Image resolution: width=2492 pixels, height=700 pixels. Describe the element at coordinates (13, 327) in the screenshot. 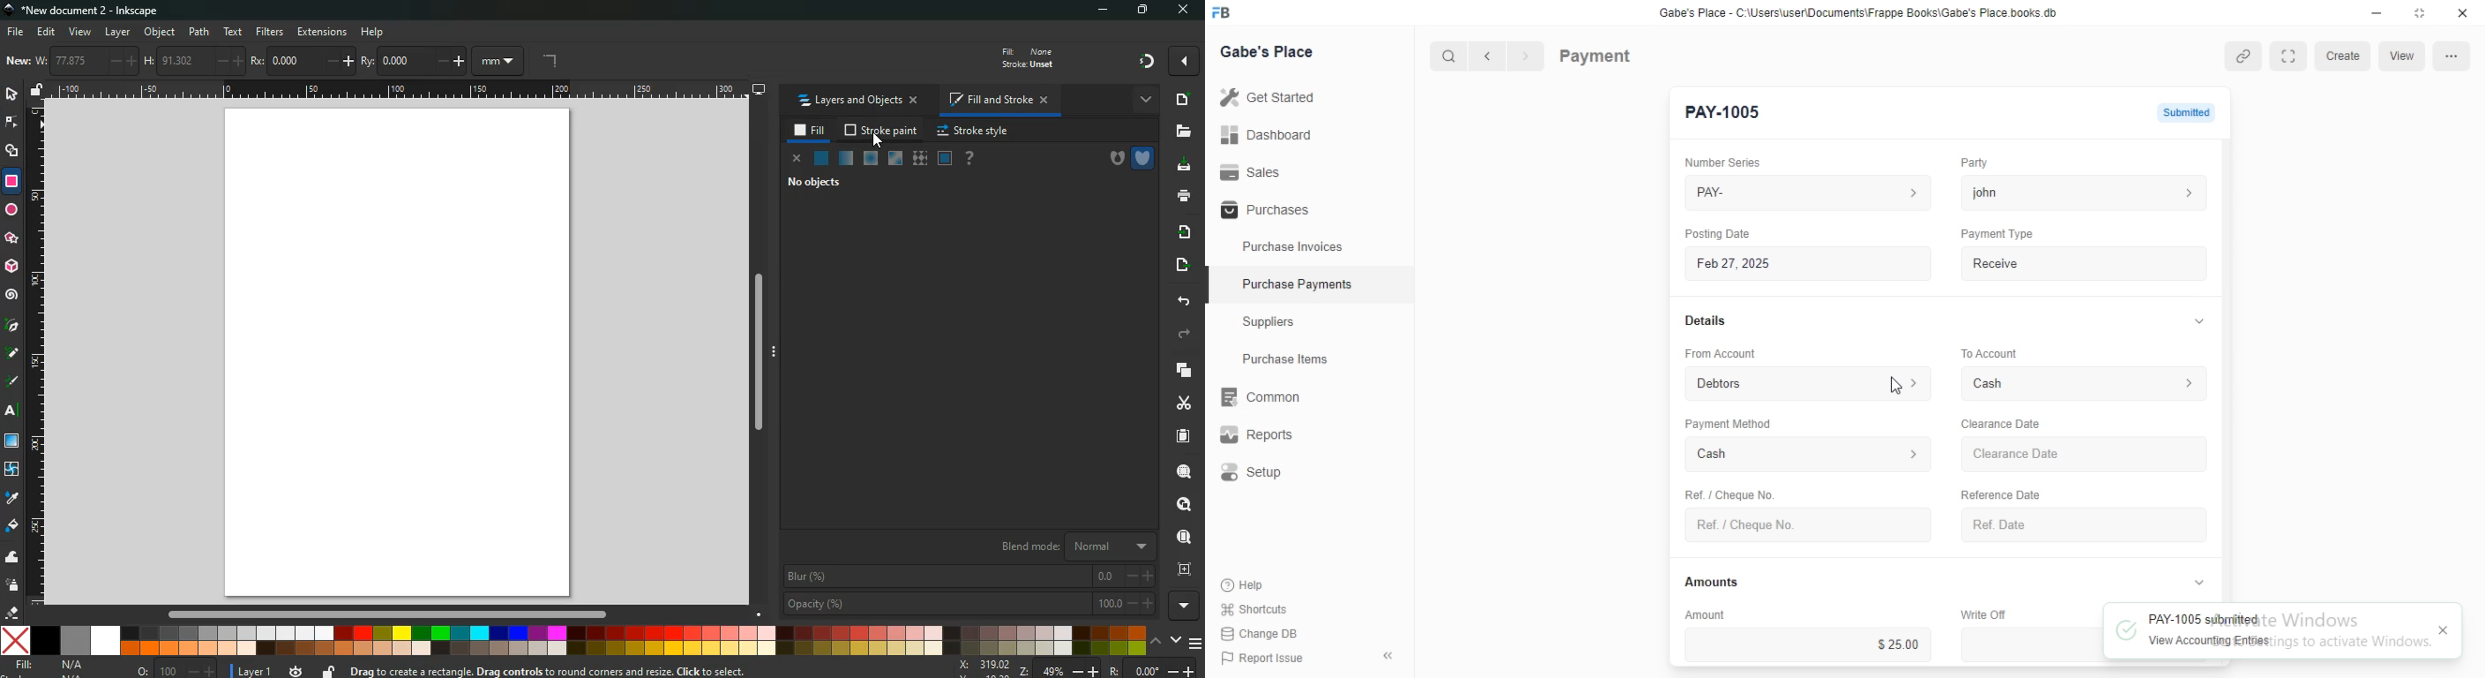

I see `pic` at that location.